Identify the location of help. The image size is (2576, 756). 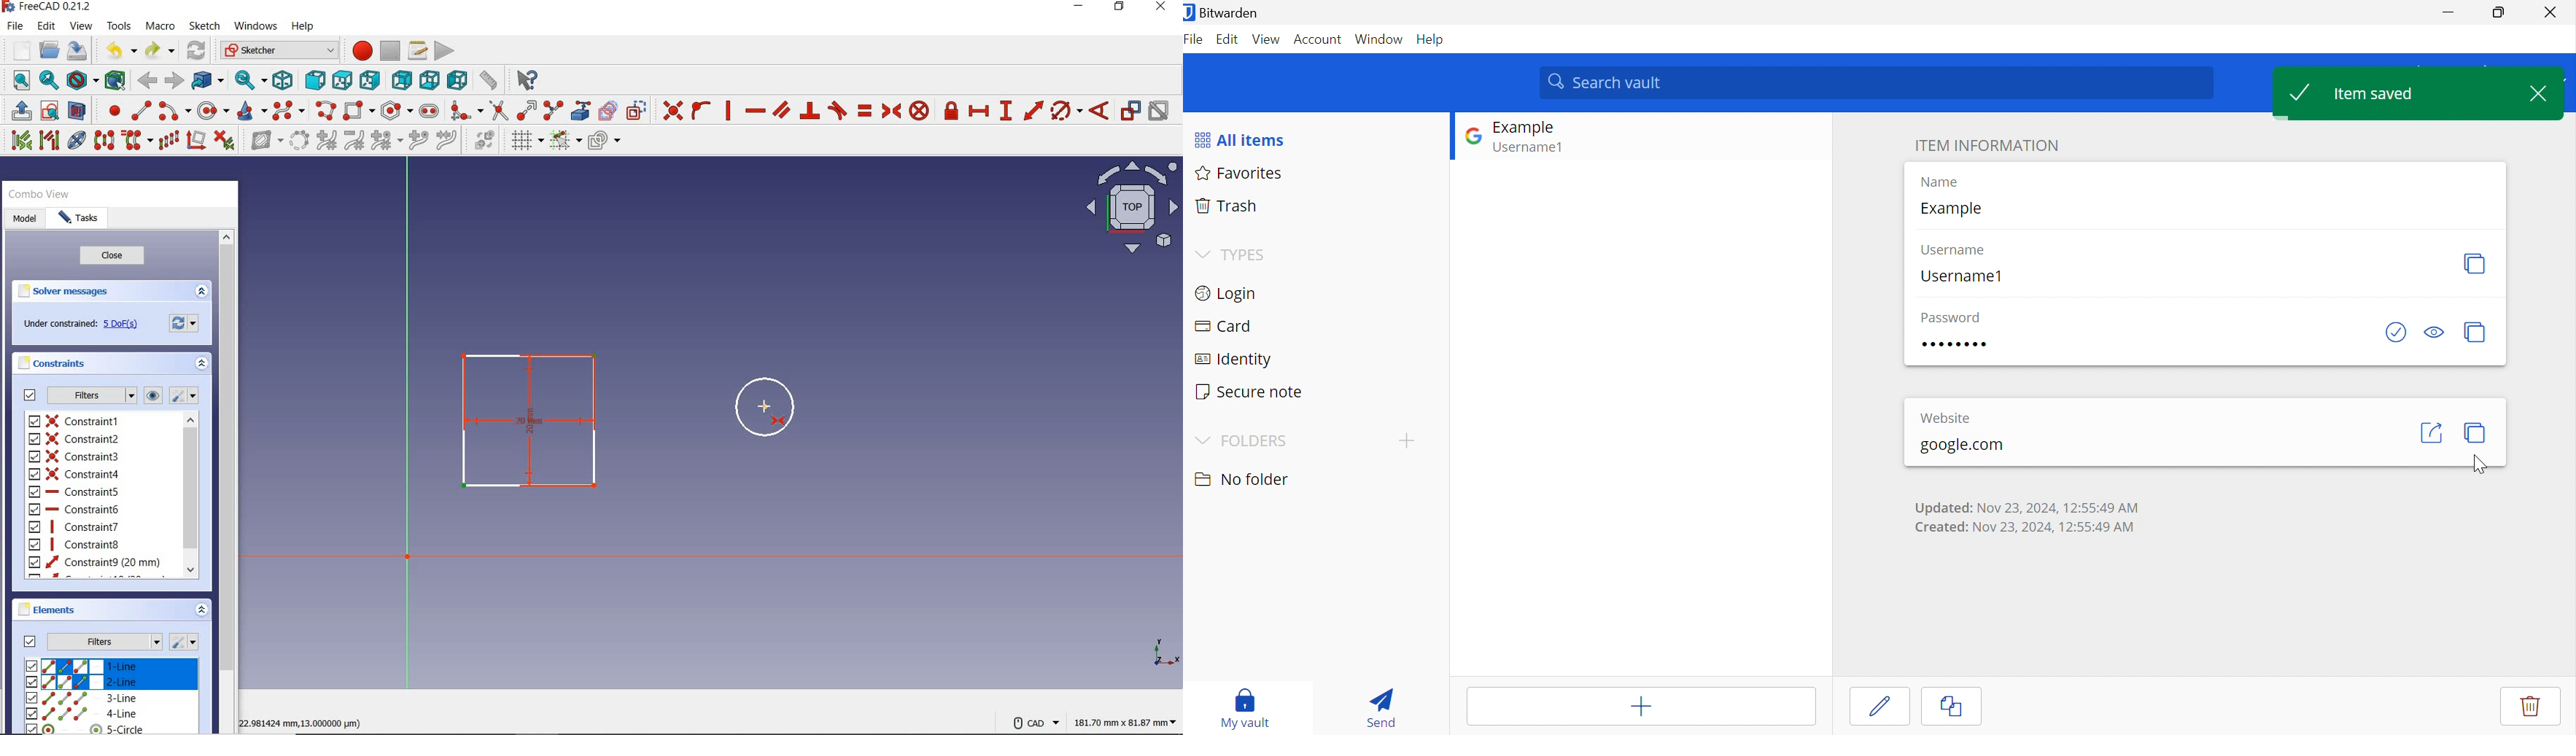
(304, 27).